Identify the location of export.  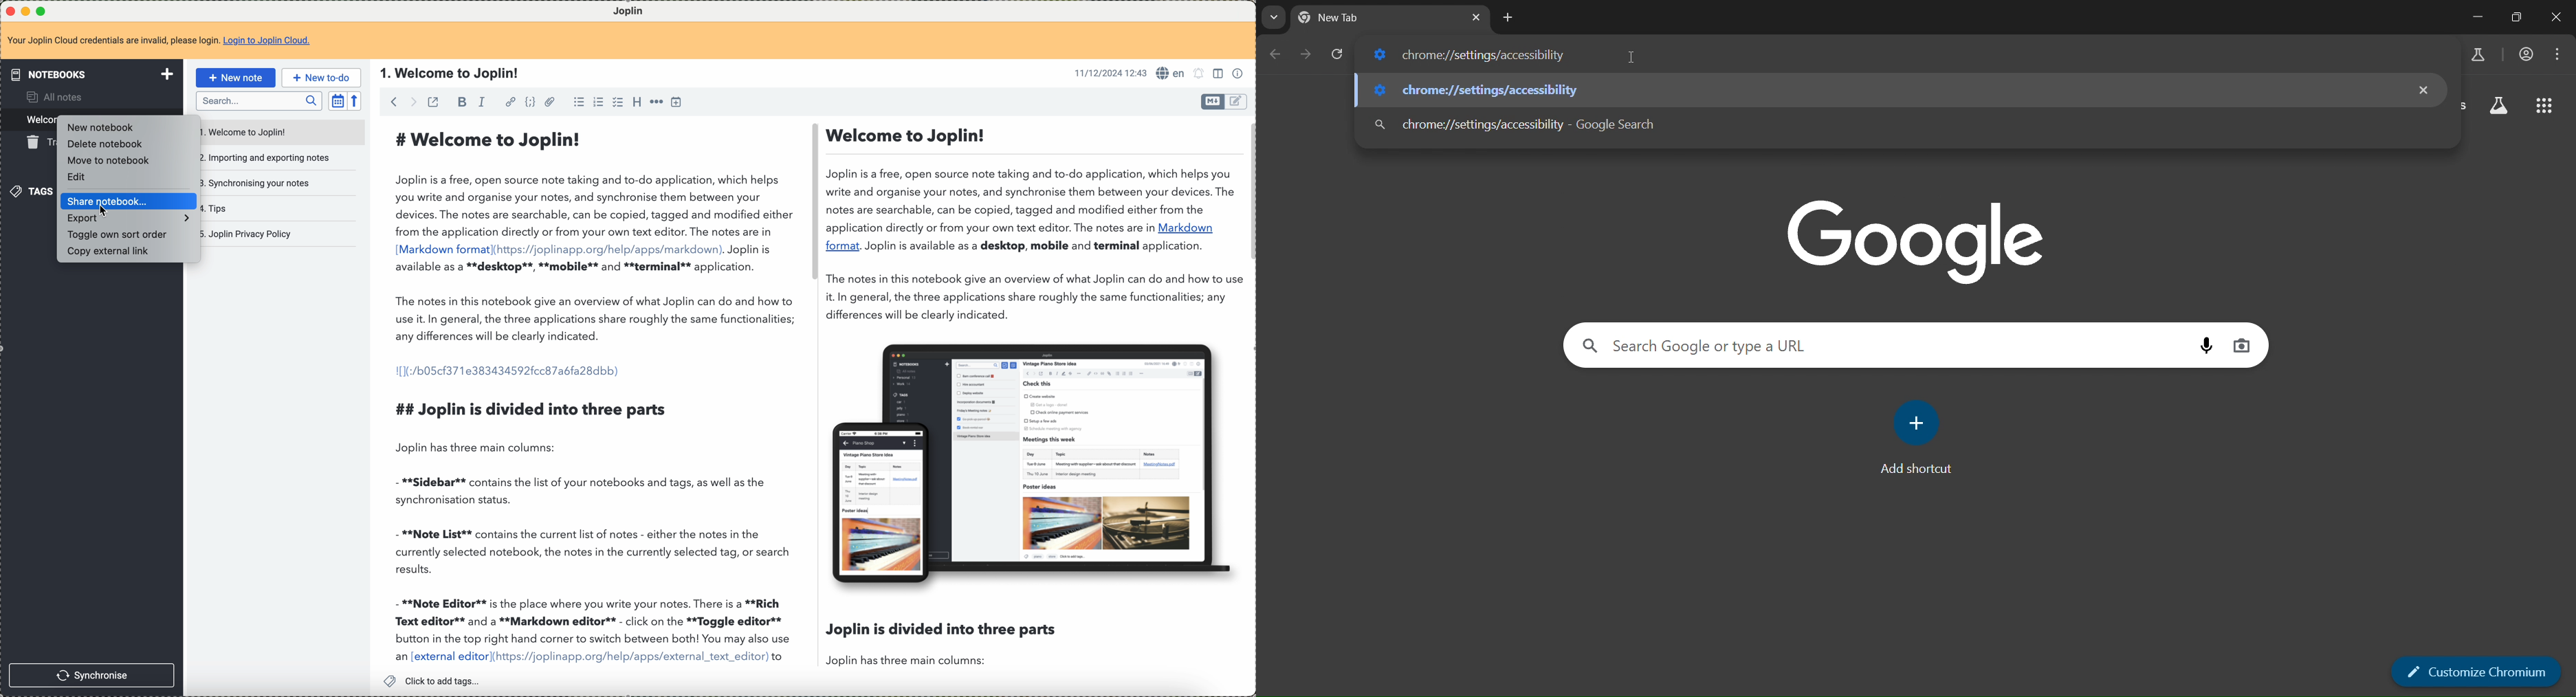
(127, 219).